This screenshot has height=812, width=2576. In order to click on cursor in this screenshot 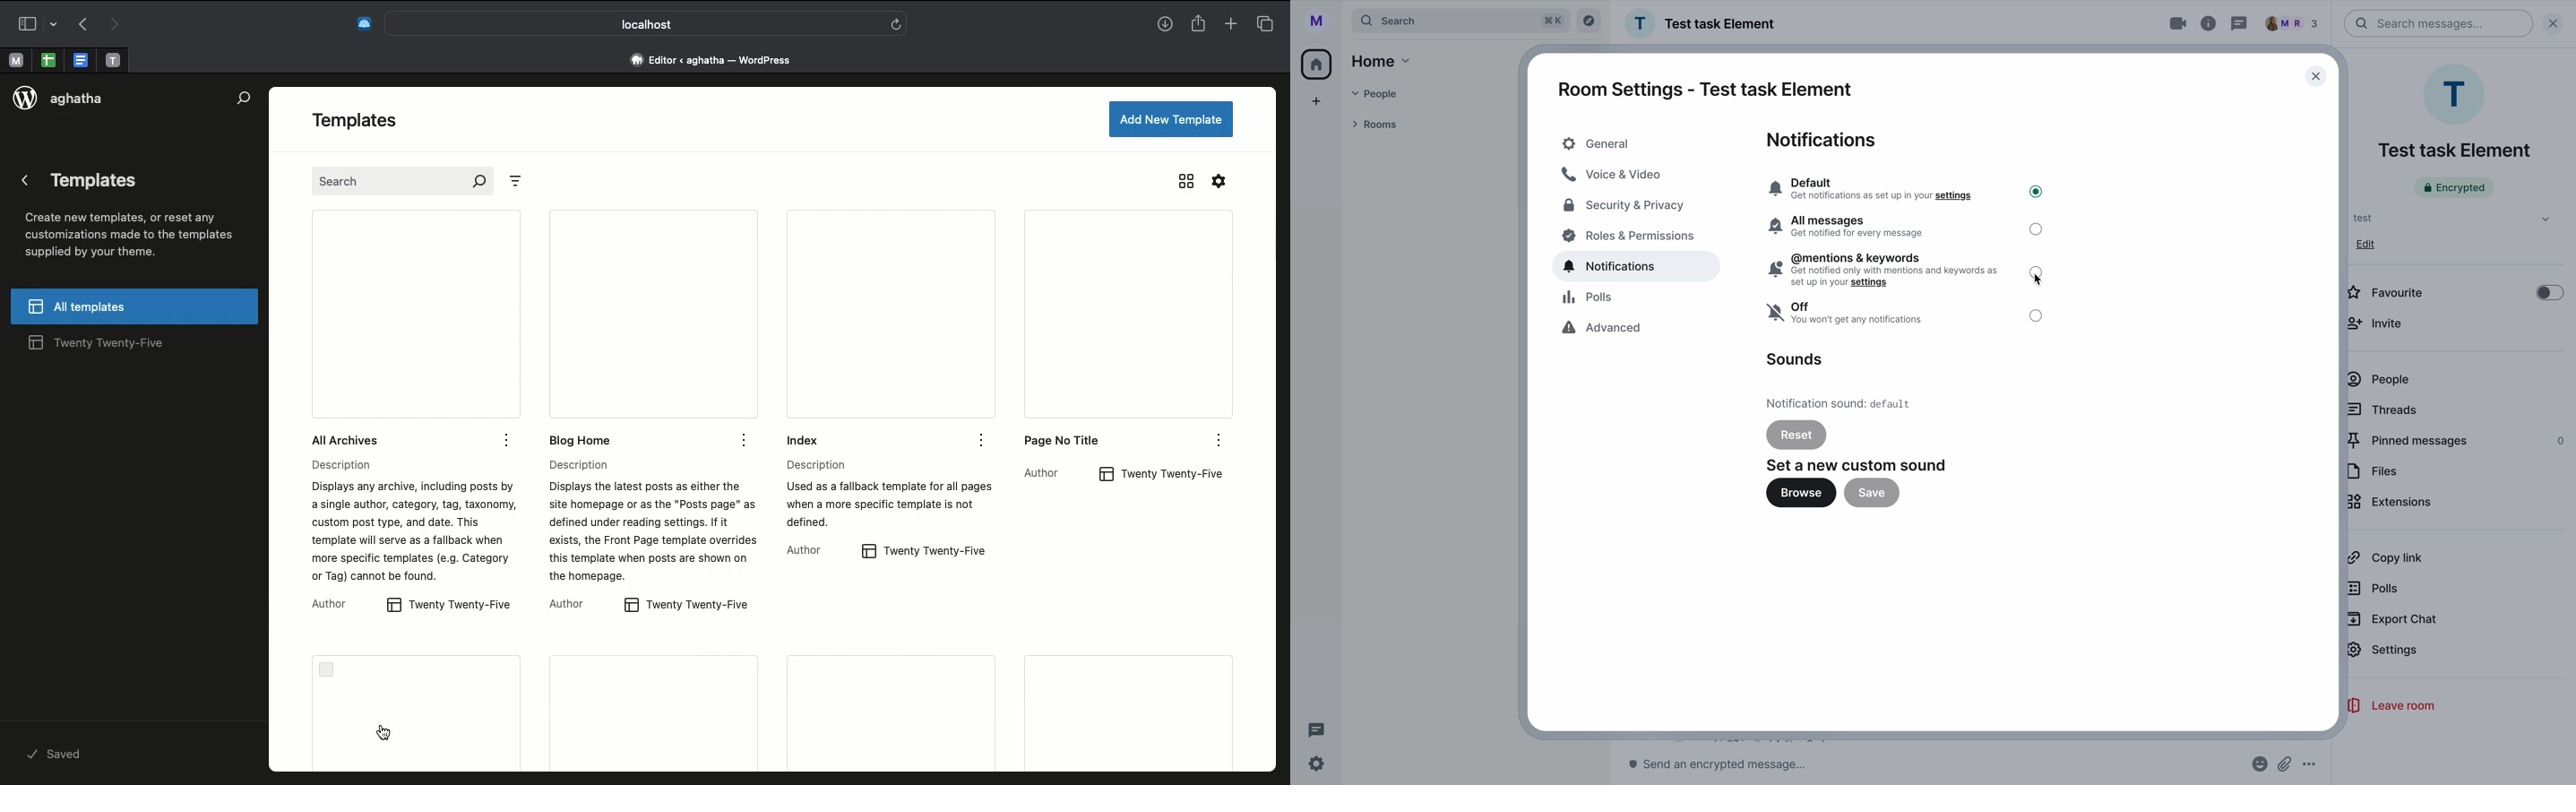, I will do `click(2041, 283)`.